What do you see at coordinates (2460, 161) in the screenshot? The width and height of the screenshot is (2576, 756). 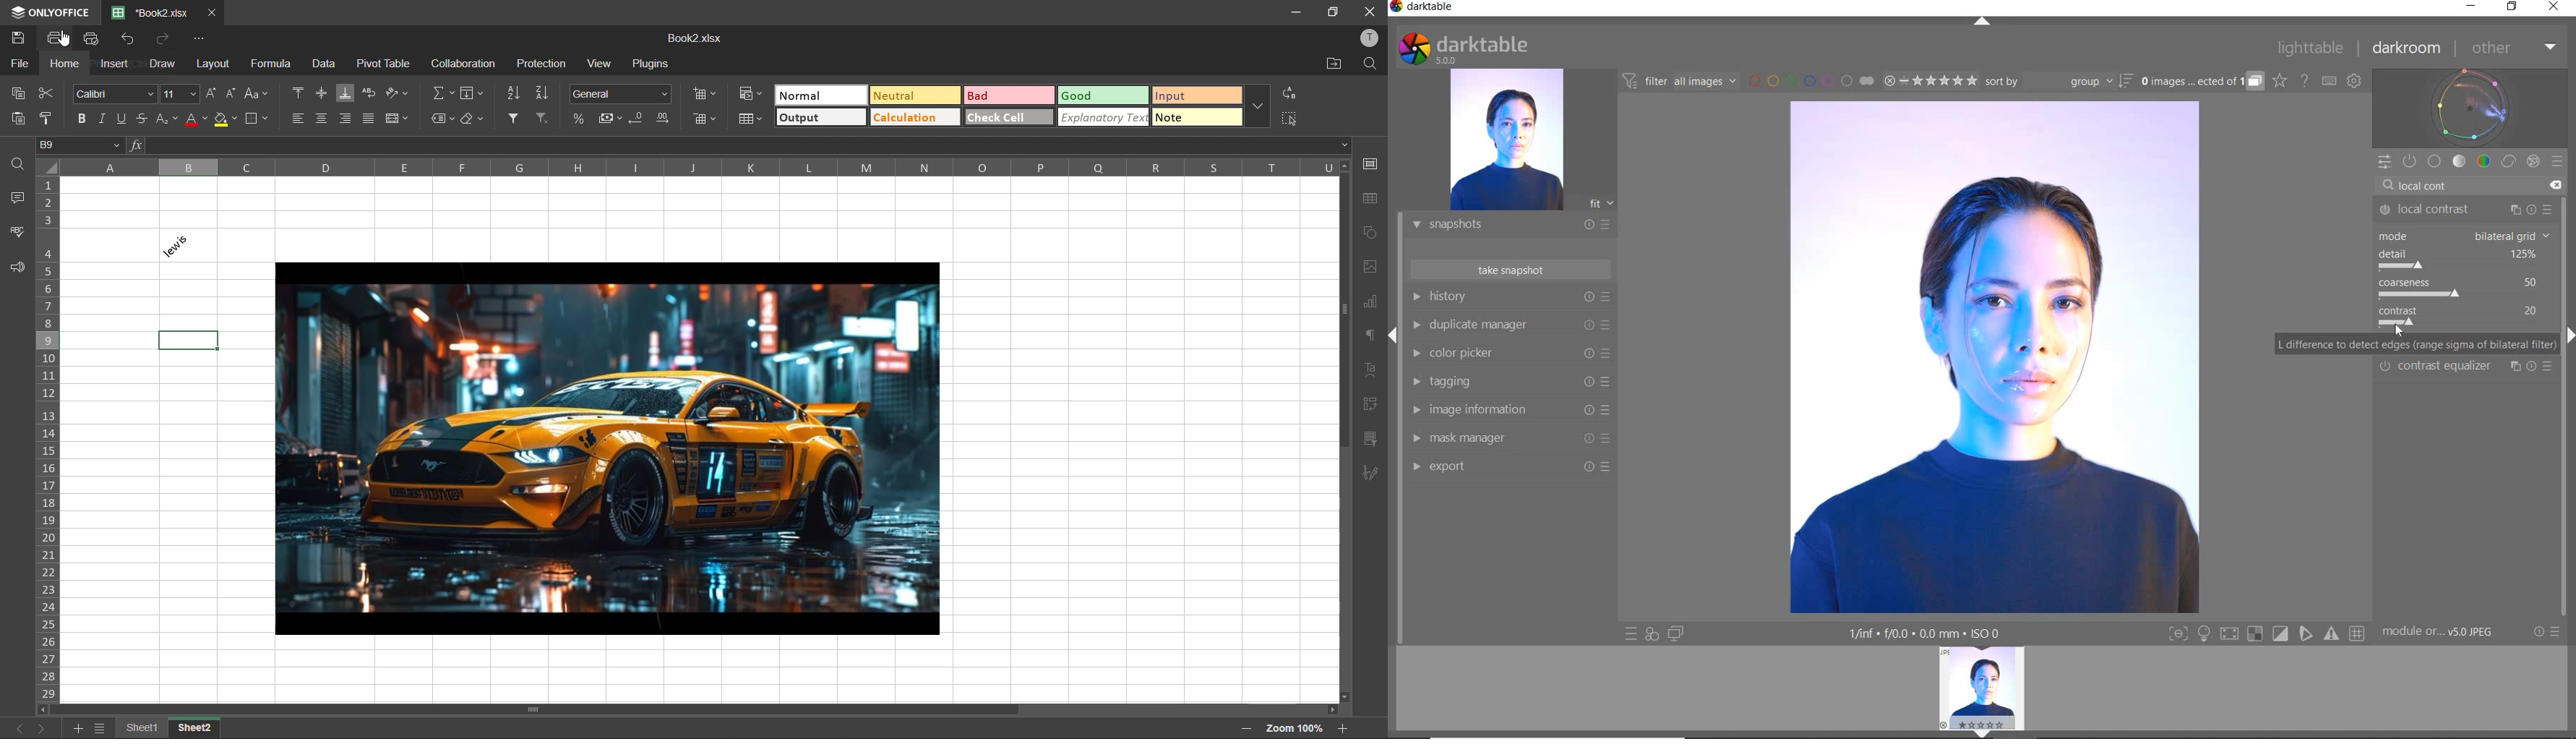 I see `TONE` at bounding box center [2460, 161].